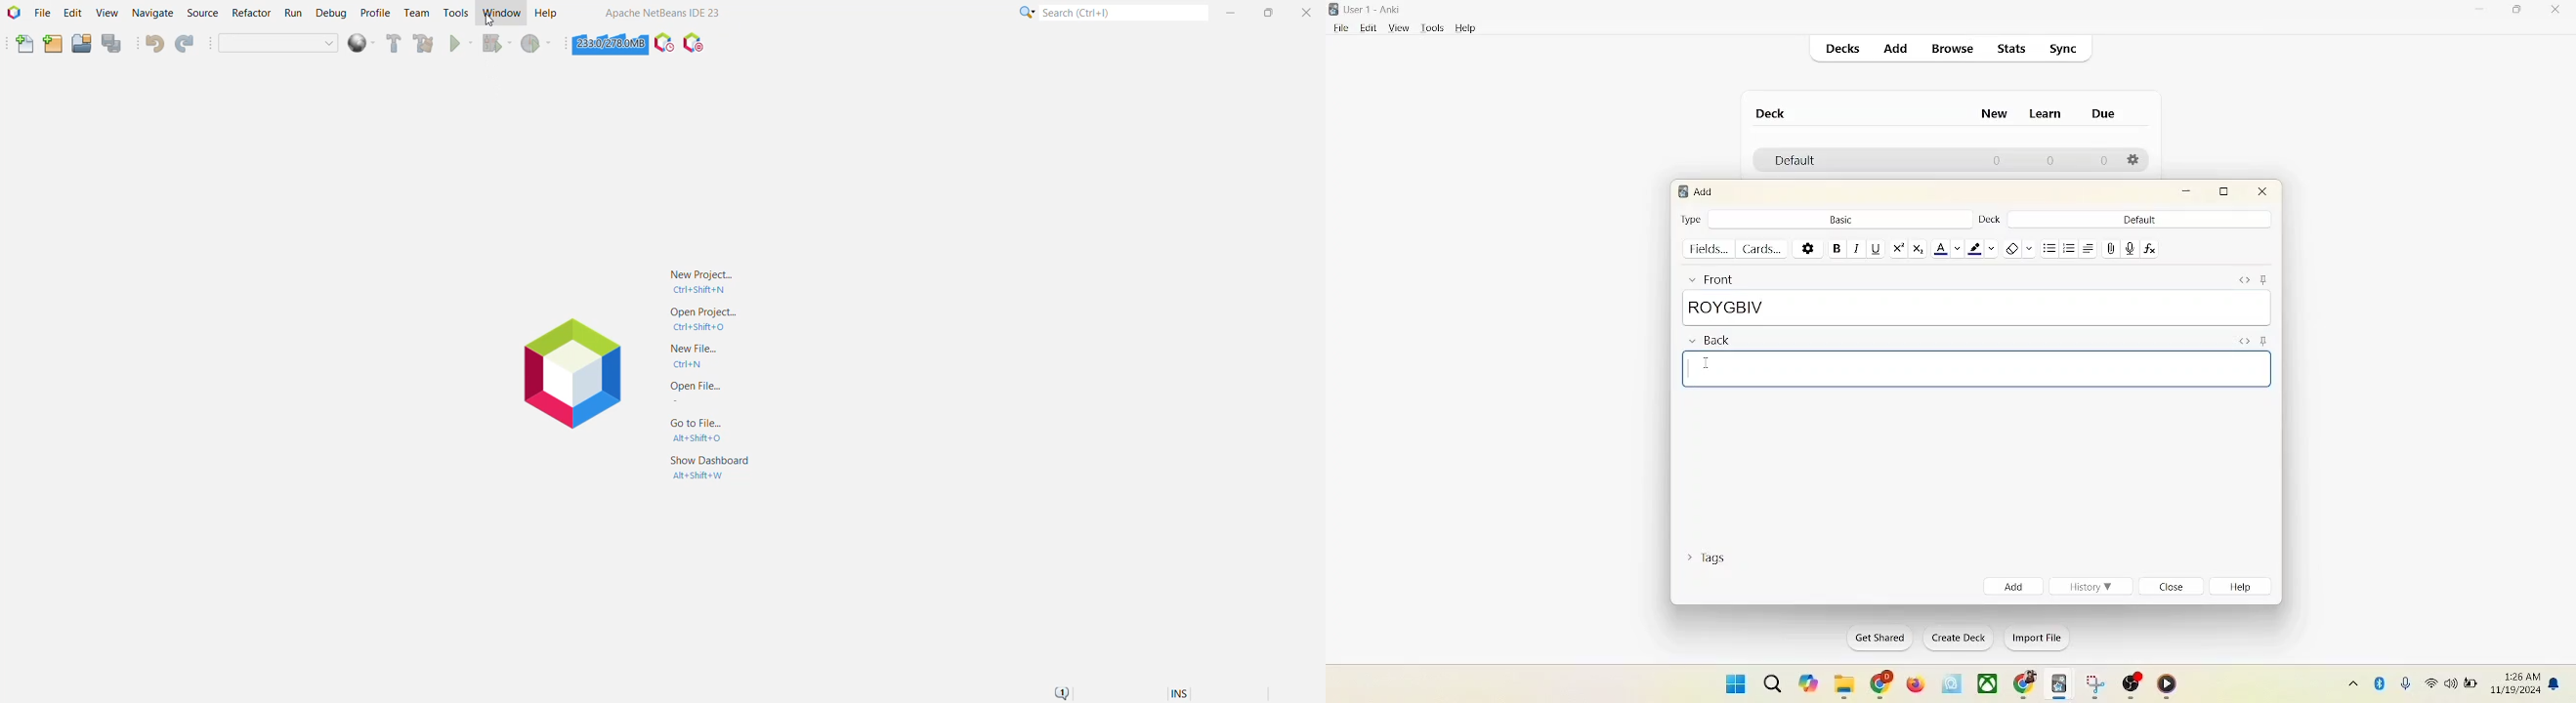  I want to click on import file, so click(2035, 641).